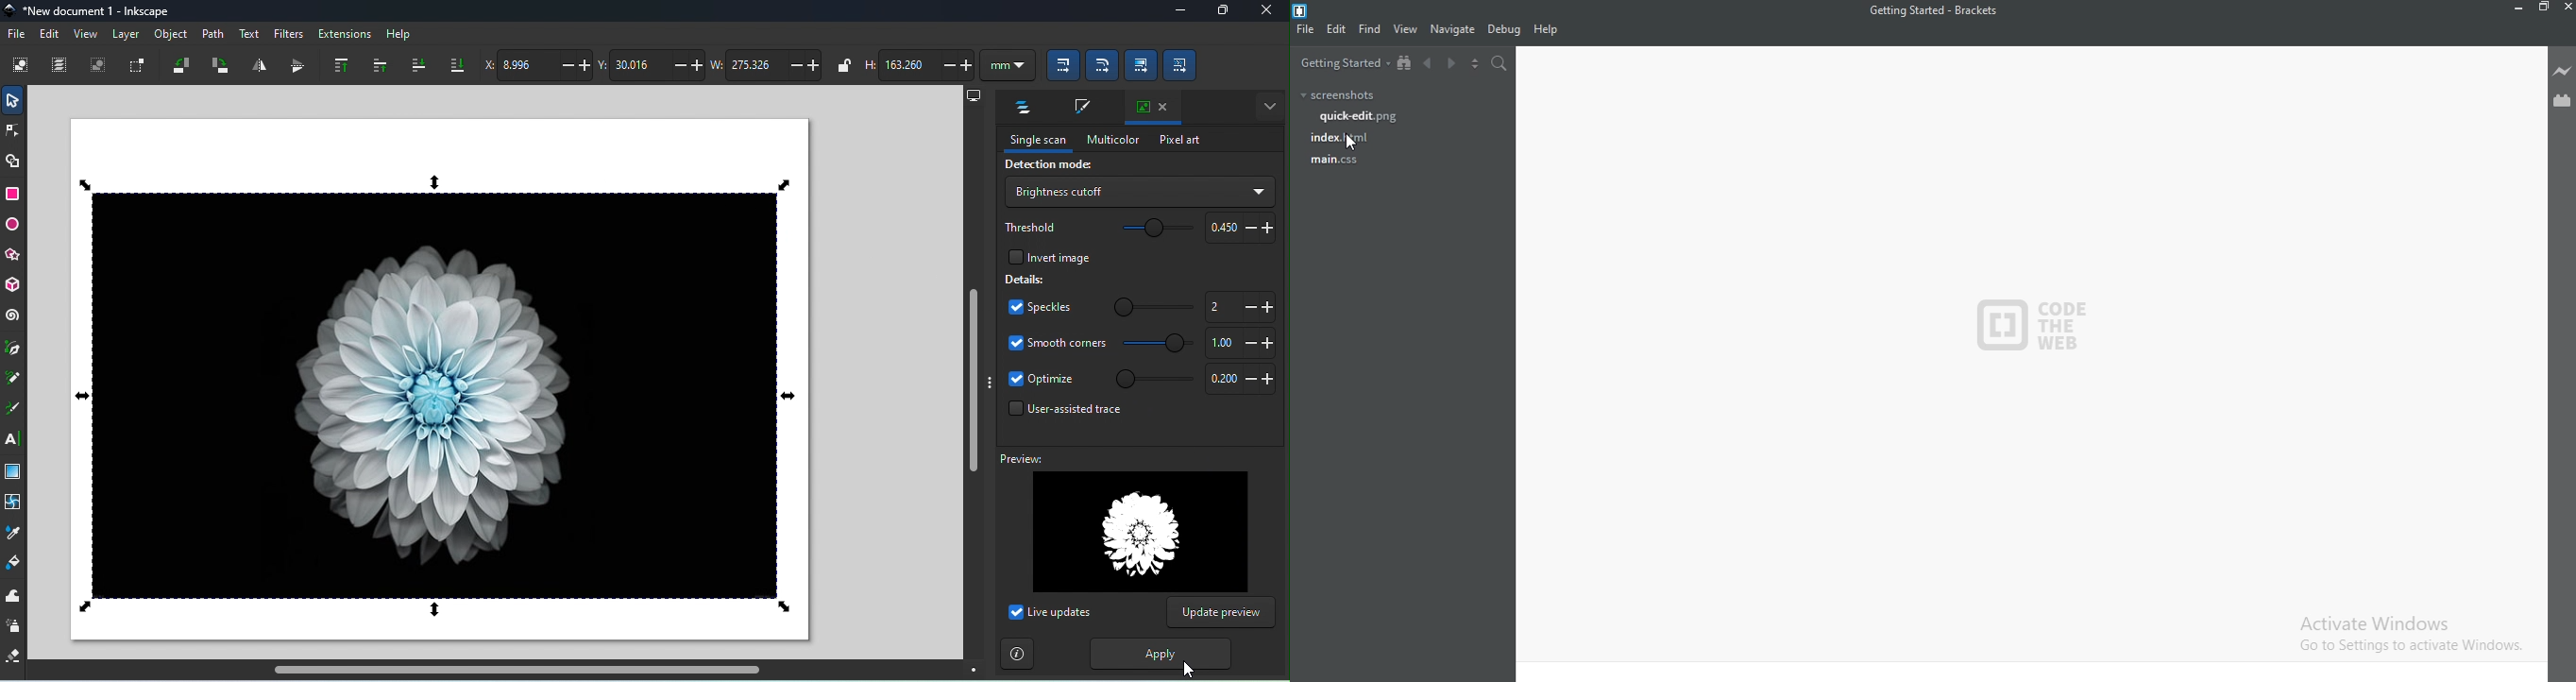  Describe the element at coordinates (1139, 63) in the screenshot. I see `Move gradients (in fill and stroke) along with the objects` at that location.